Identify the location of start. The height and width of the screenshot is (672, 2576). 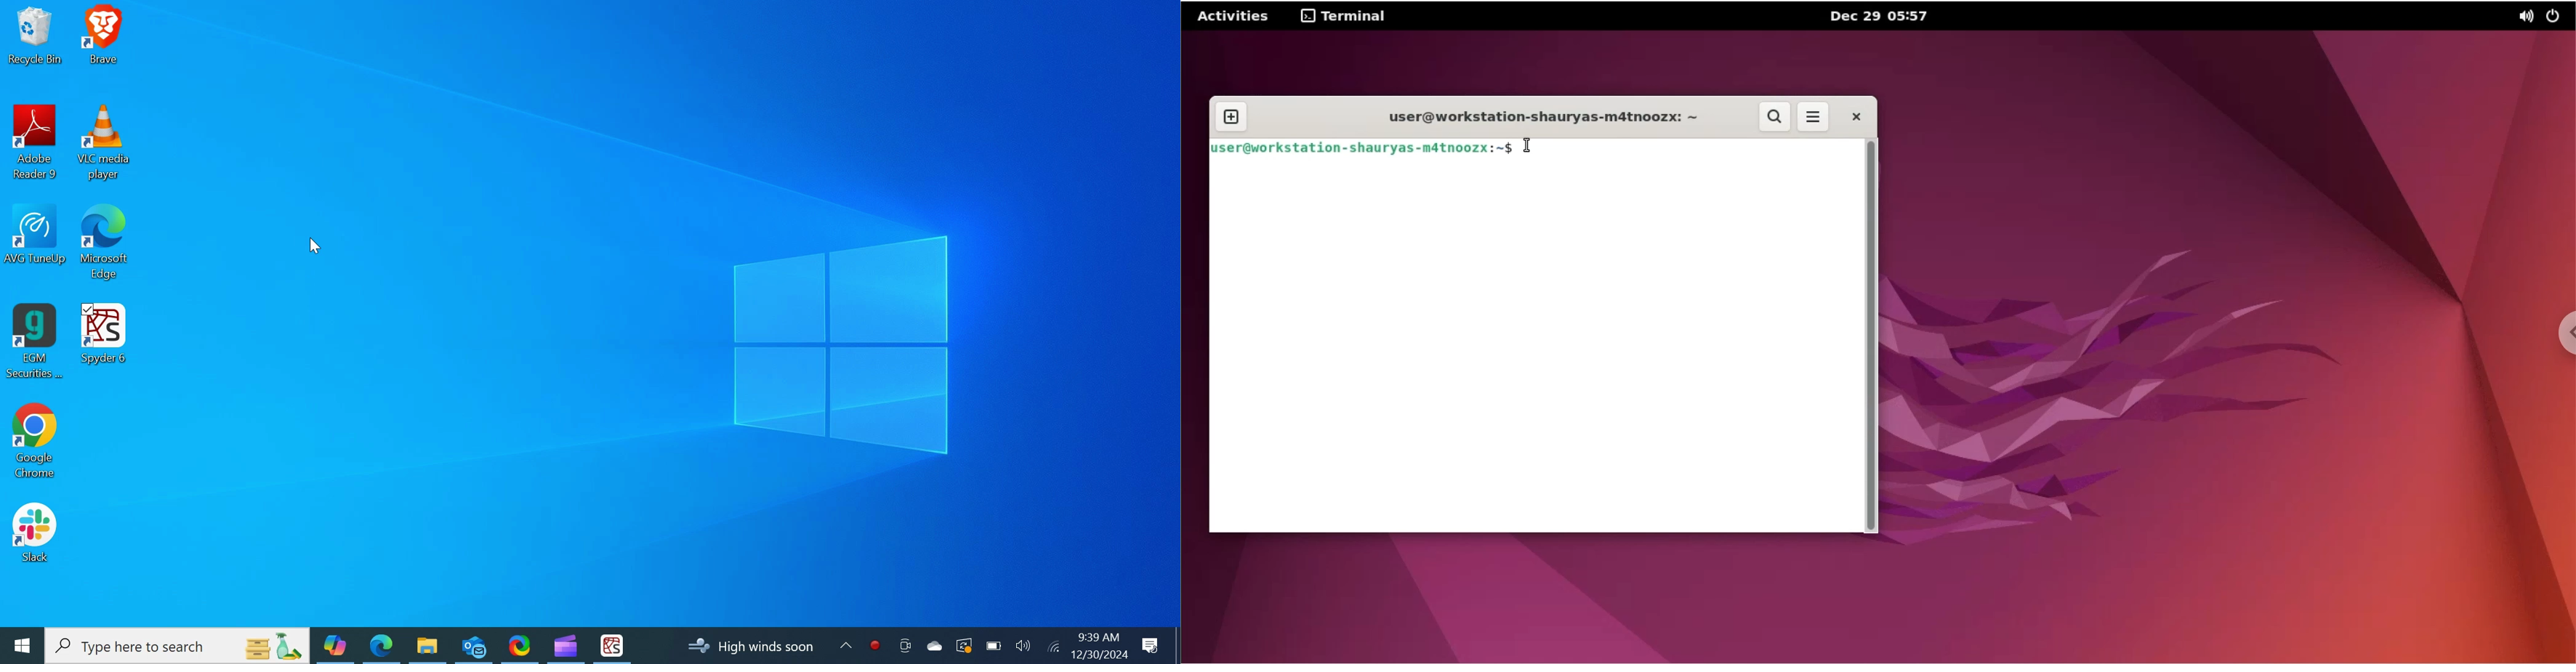
(21, 646).